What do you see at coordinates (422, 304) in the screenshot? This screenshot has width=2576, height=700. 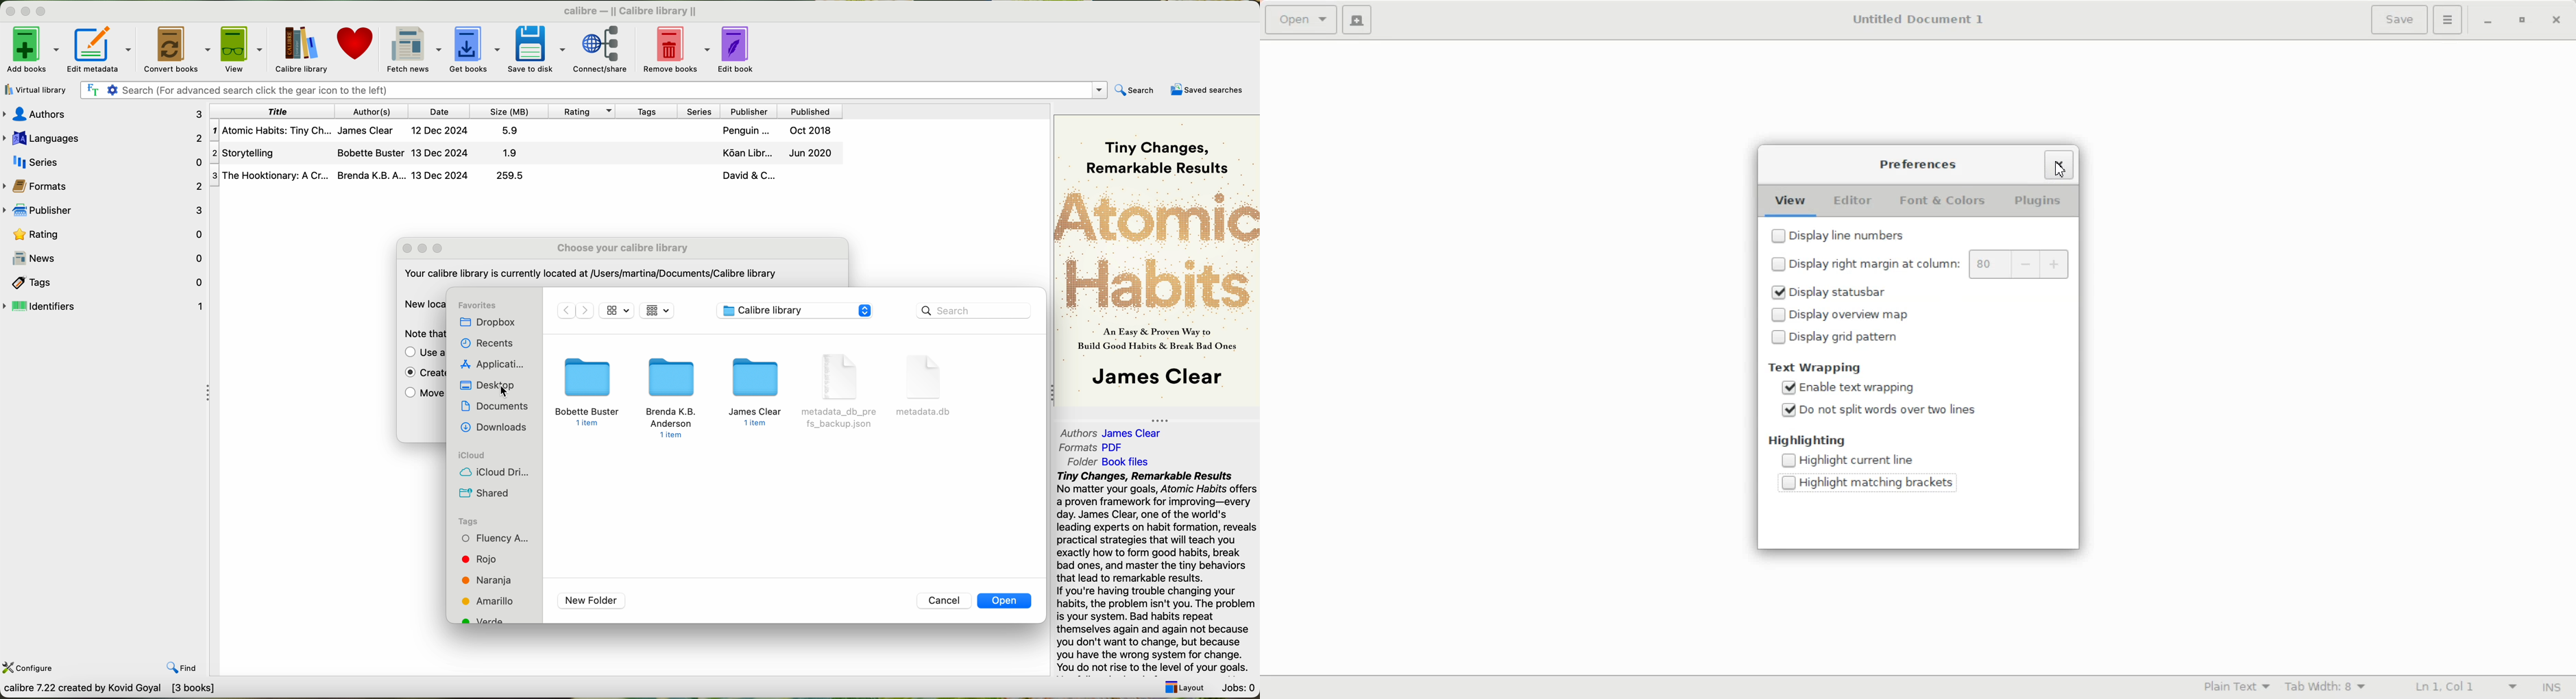 I see `new location` at bounding box center [422, 304].